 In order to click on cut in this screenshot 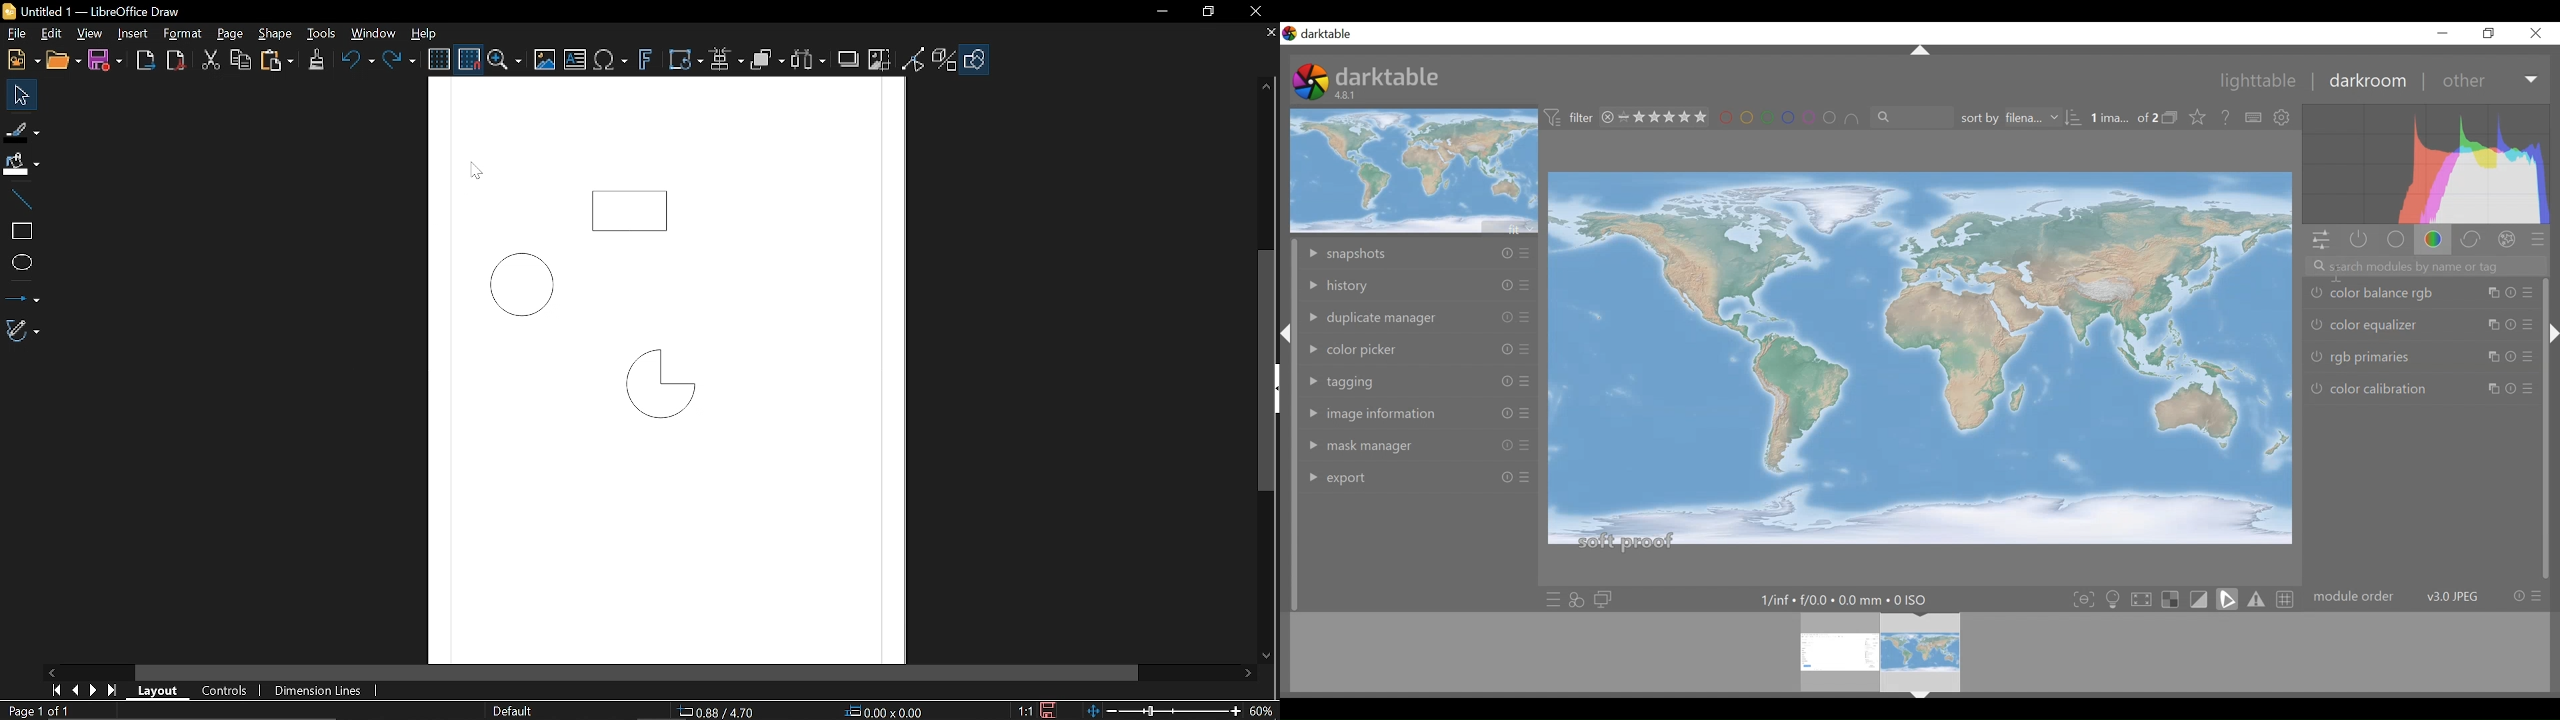, I will do `click(210, 59)`.